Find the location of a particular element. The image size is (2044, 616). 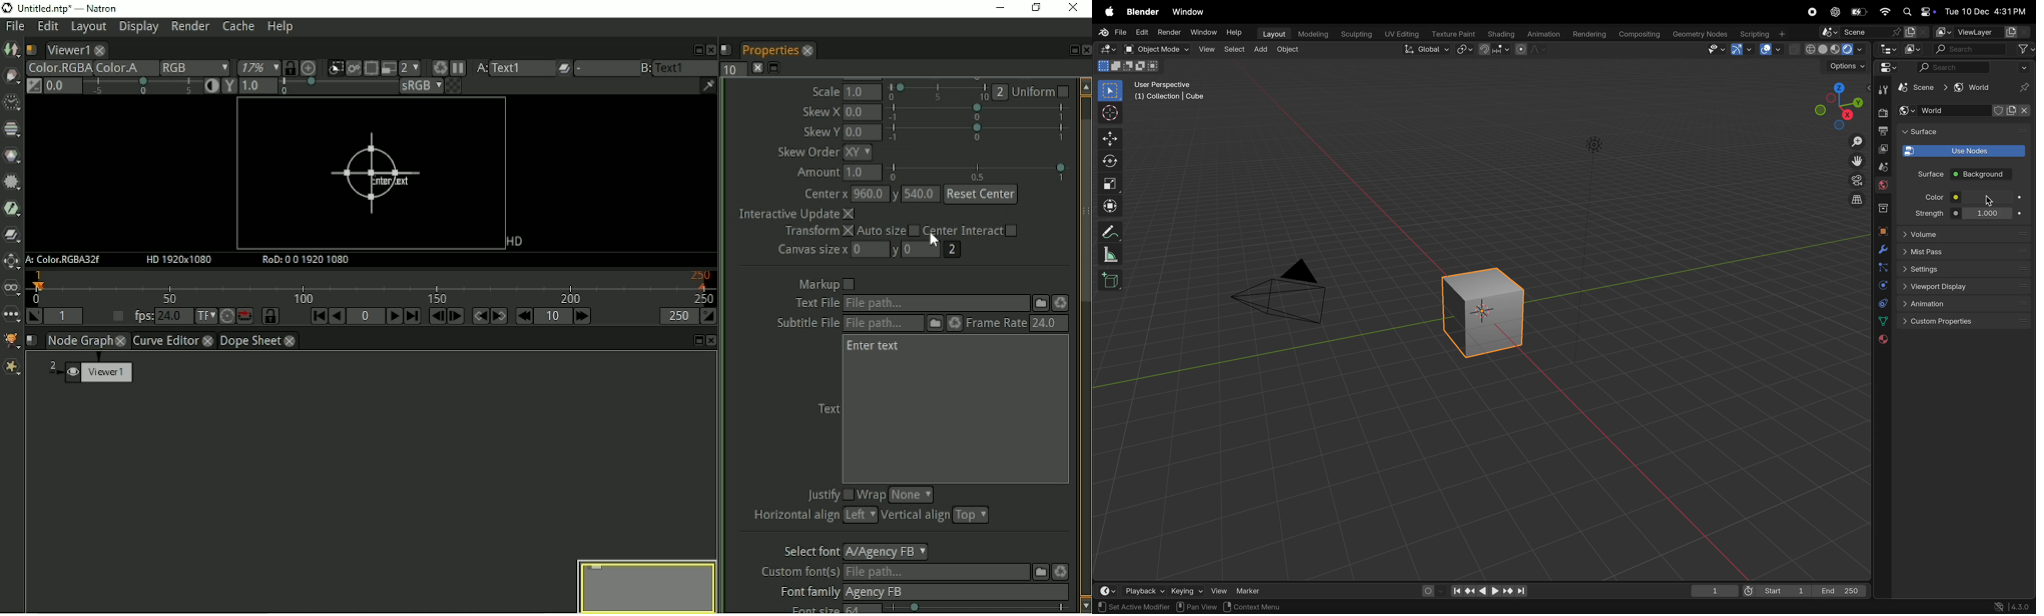

Enter text is located at coordinates (375, 175).